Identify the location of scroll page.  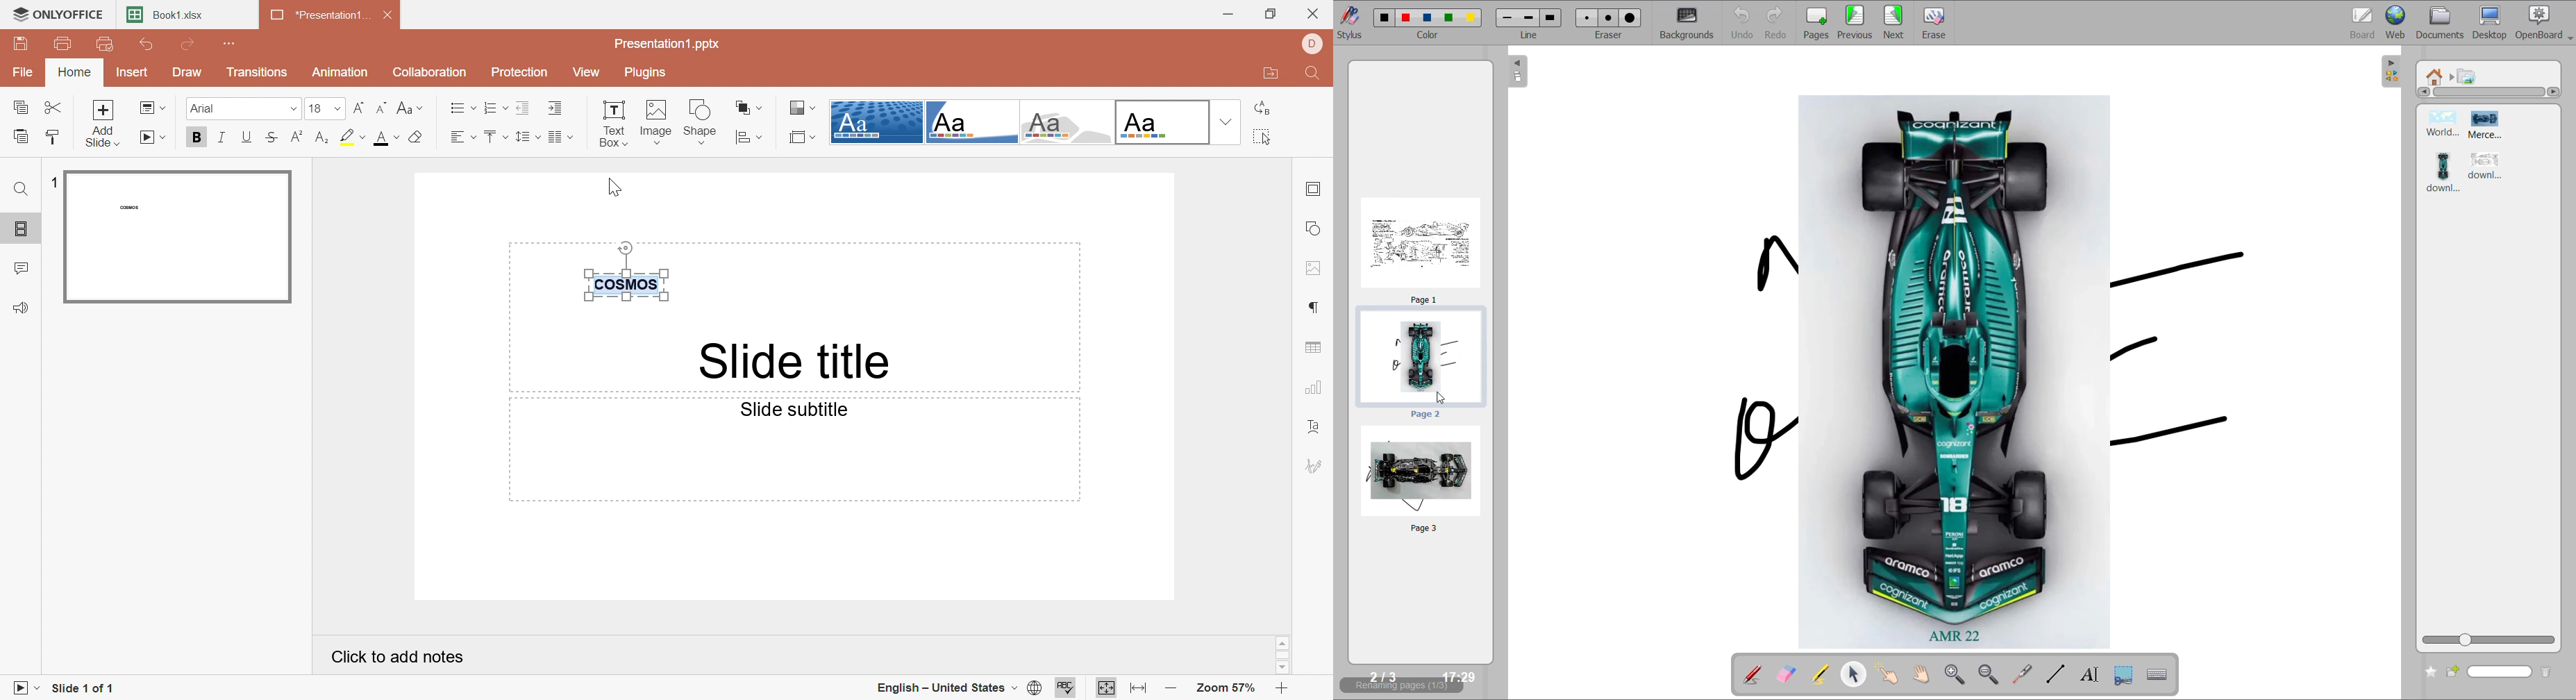
(1920, 675).